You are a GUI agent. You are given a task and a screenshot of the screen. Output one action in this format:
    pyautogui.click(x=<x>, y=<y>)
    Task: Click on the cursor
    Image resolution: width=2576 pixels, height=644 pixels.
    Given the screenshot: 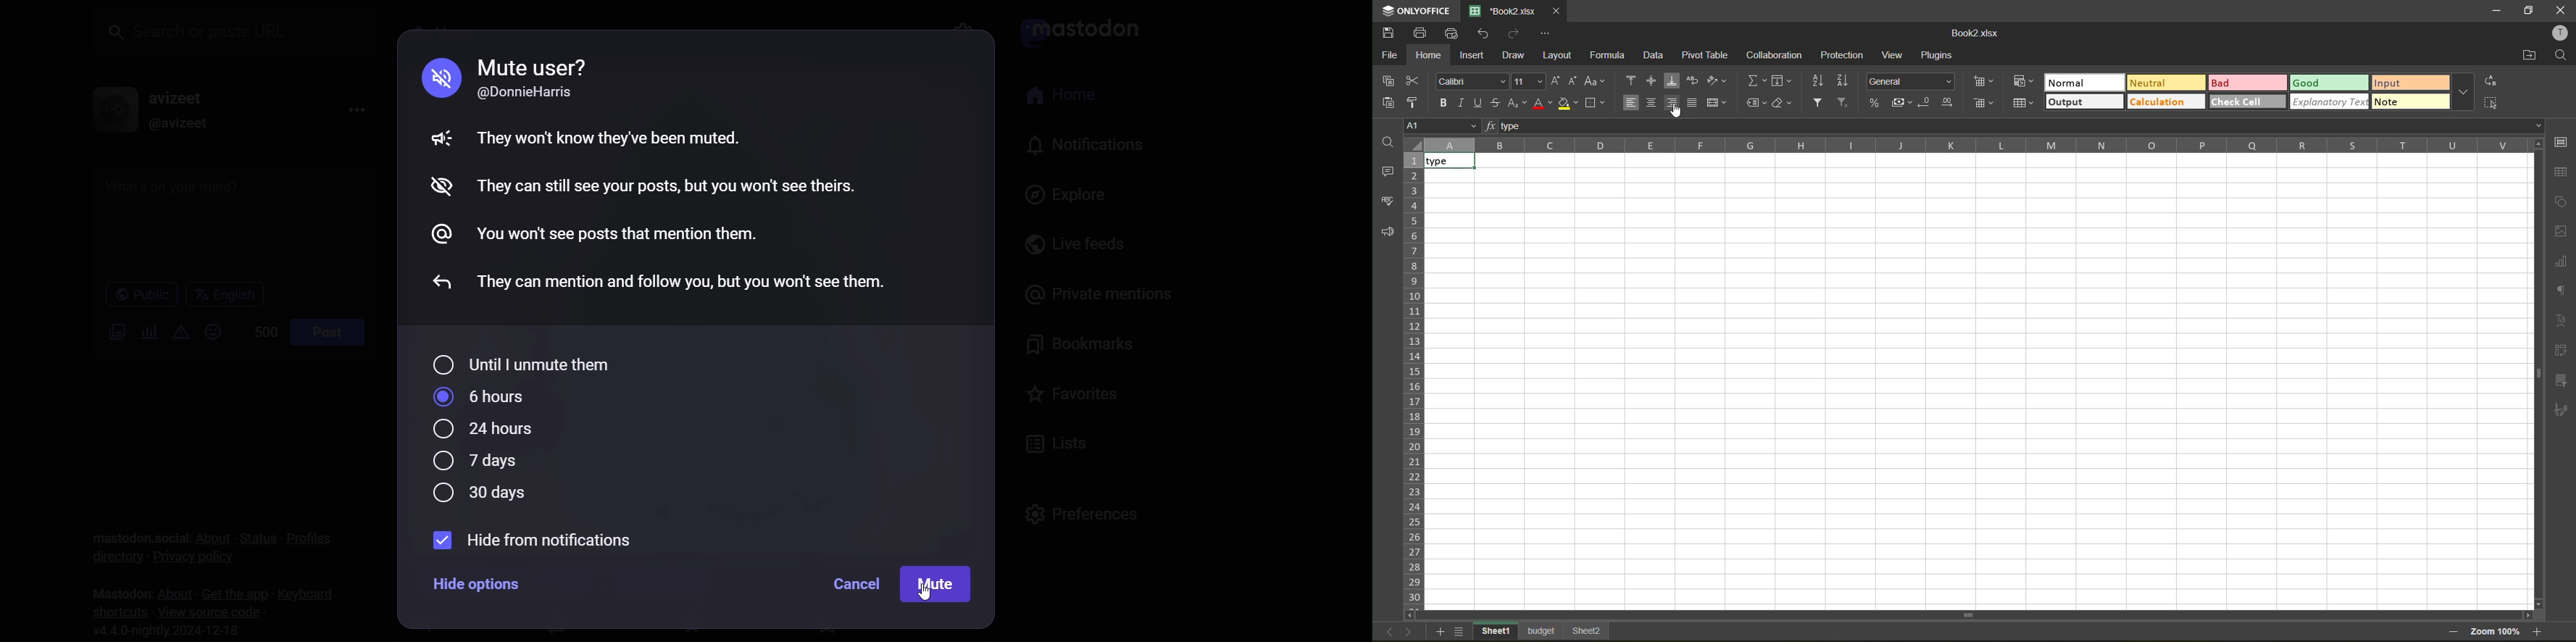 What is the action you would take?
    pyautogui.click(x=1675, y=111)
    